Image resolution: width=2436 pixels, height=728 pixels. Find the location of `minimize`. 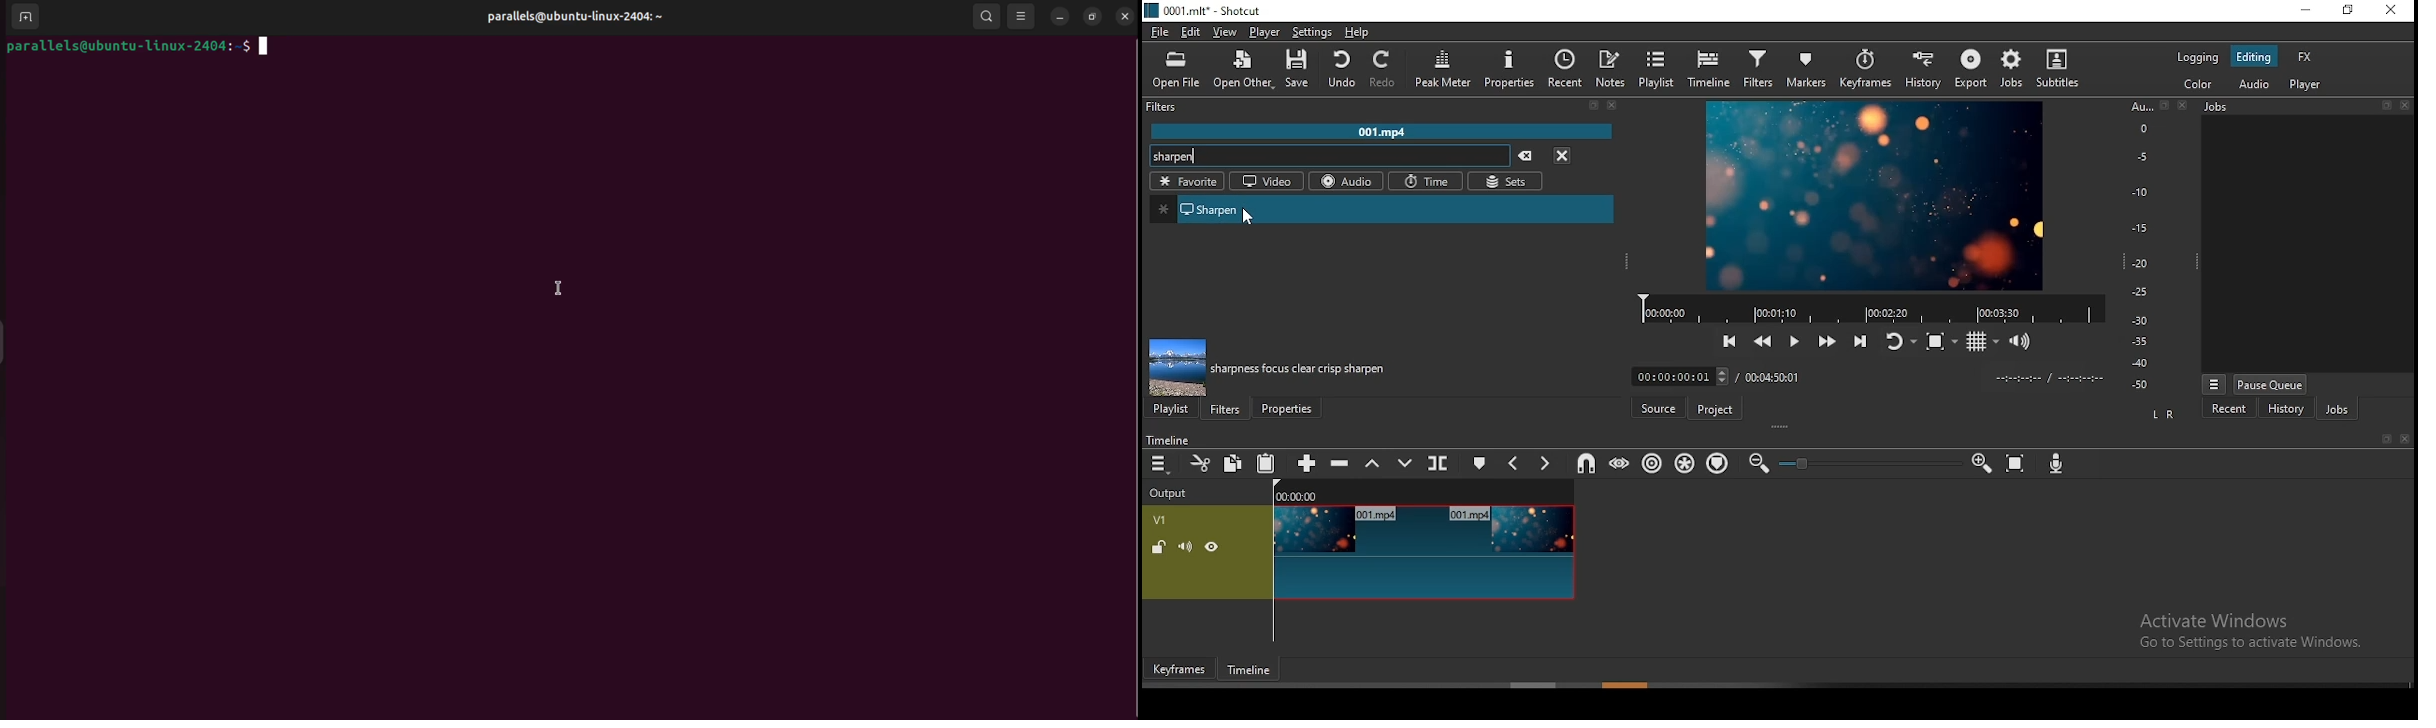

minimize is located at coordinates (2309, 11).